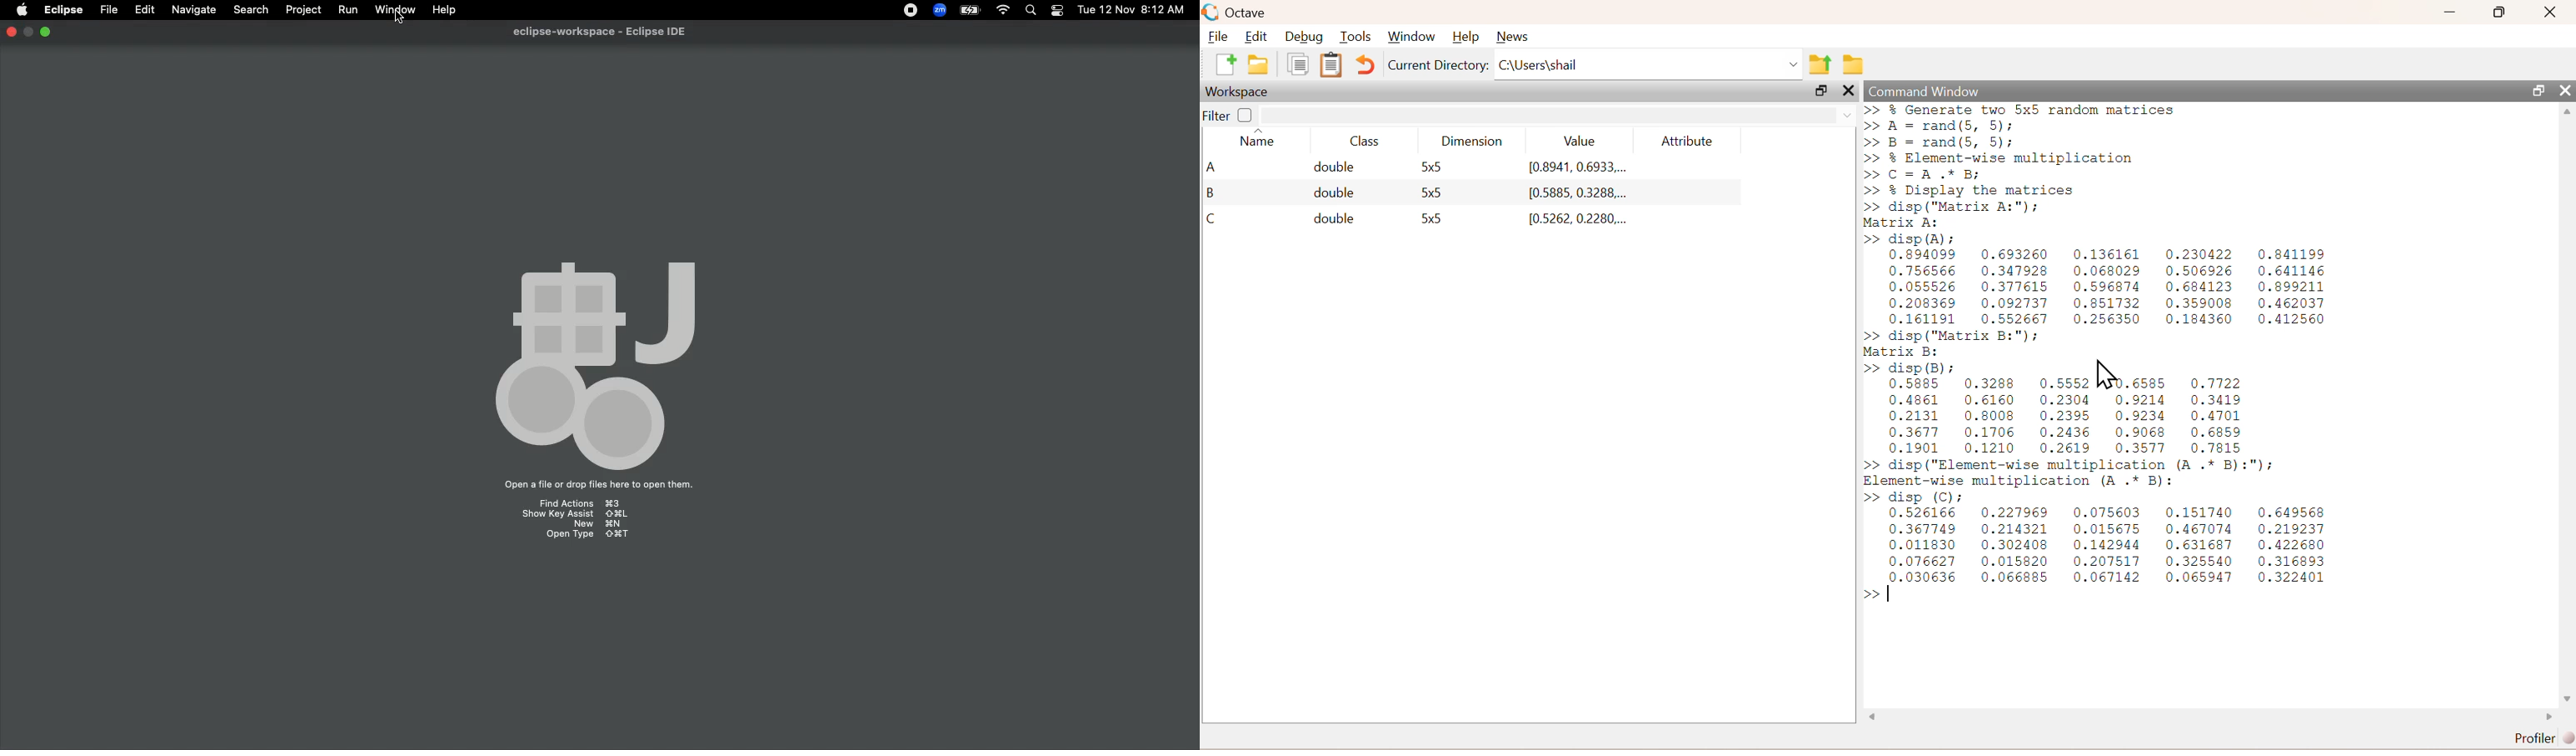  What do you see at coordinates (1307, 36) in the screenshot?
I see `Debug` at bounding box center [1307, 36].